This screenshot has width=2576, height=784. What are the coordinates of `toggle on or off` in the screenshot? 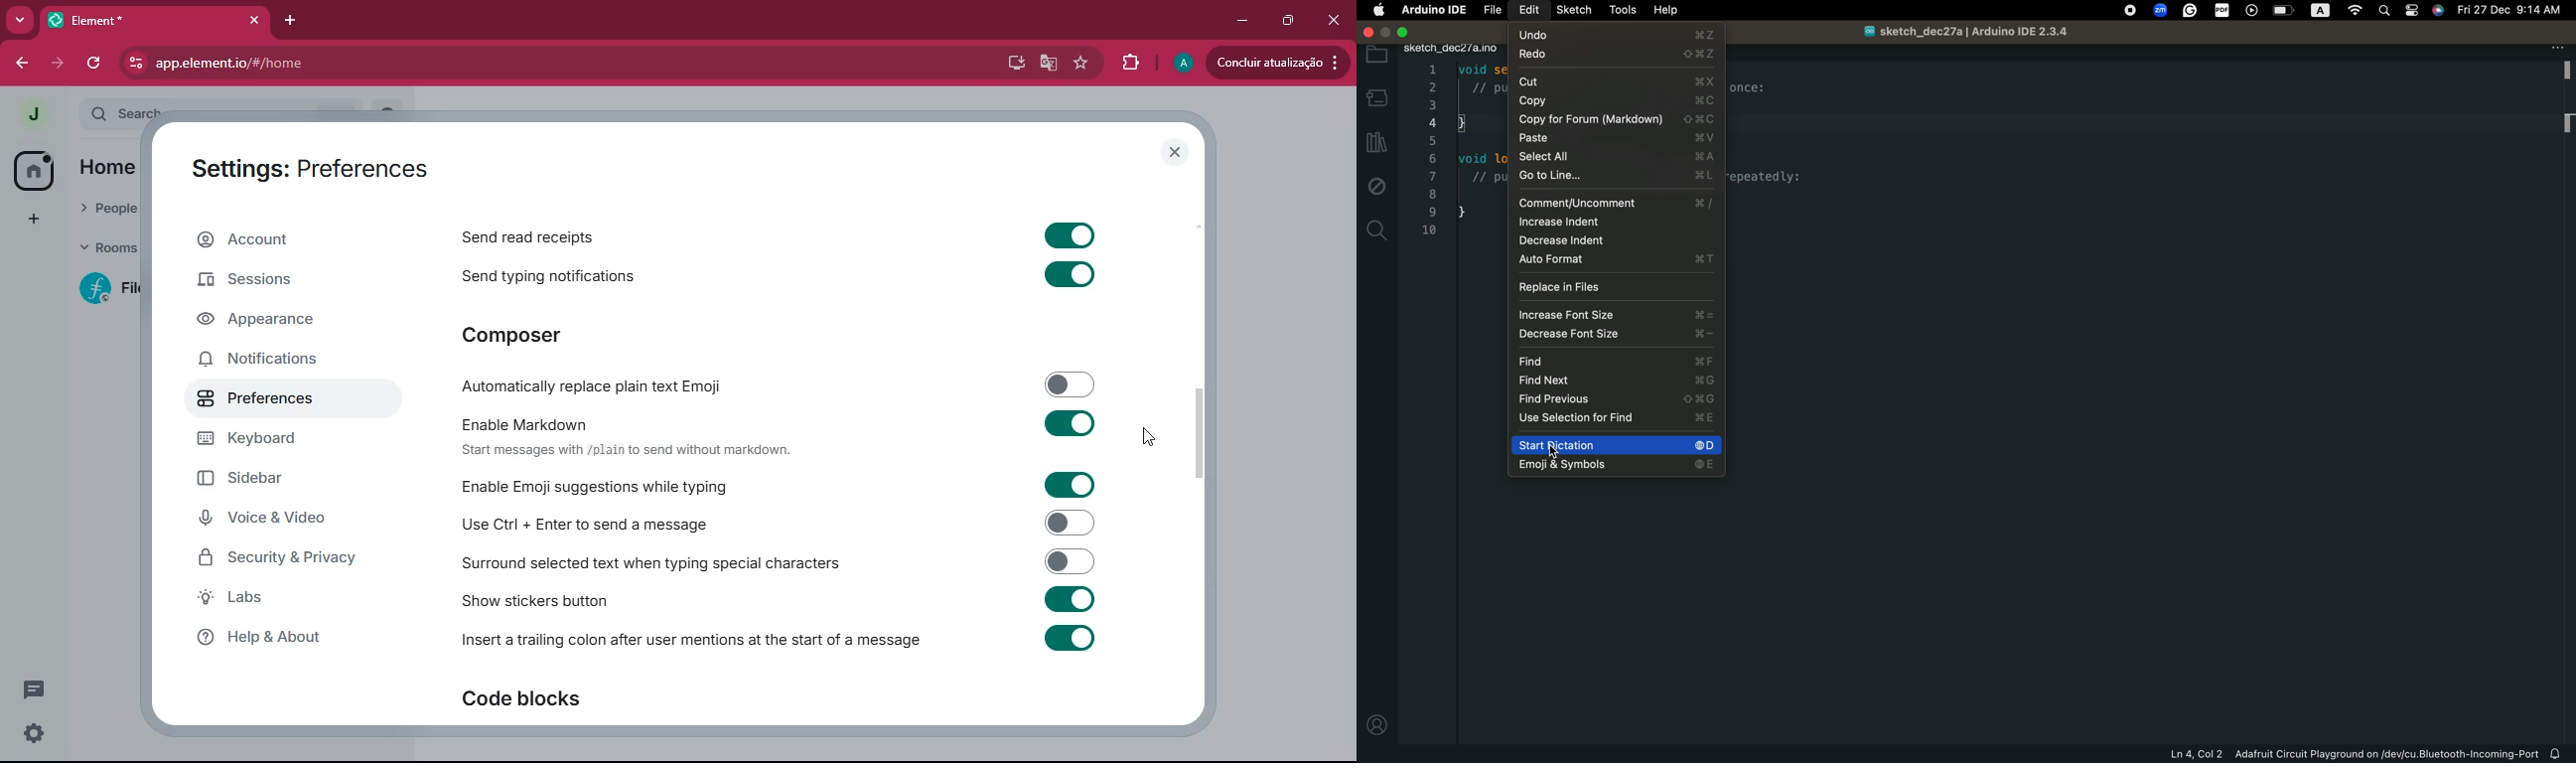 It's located at (1064, 485).